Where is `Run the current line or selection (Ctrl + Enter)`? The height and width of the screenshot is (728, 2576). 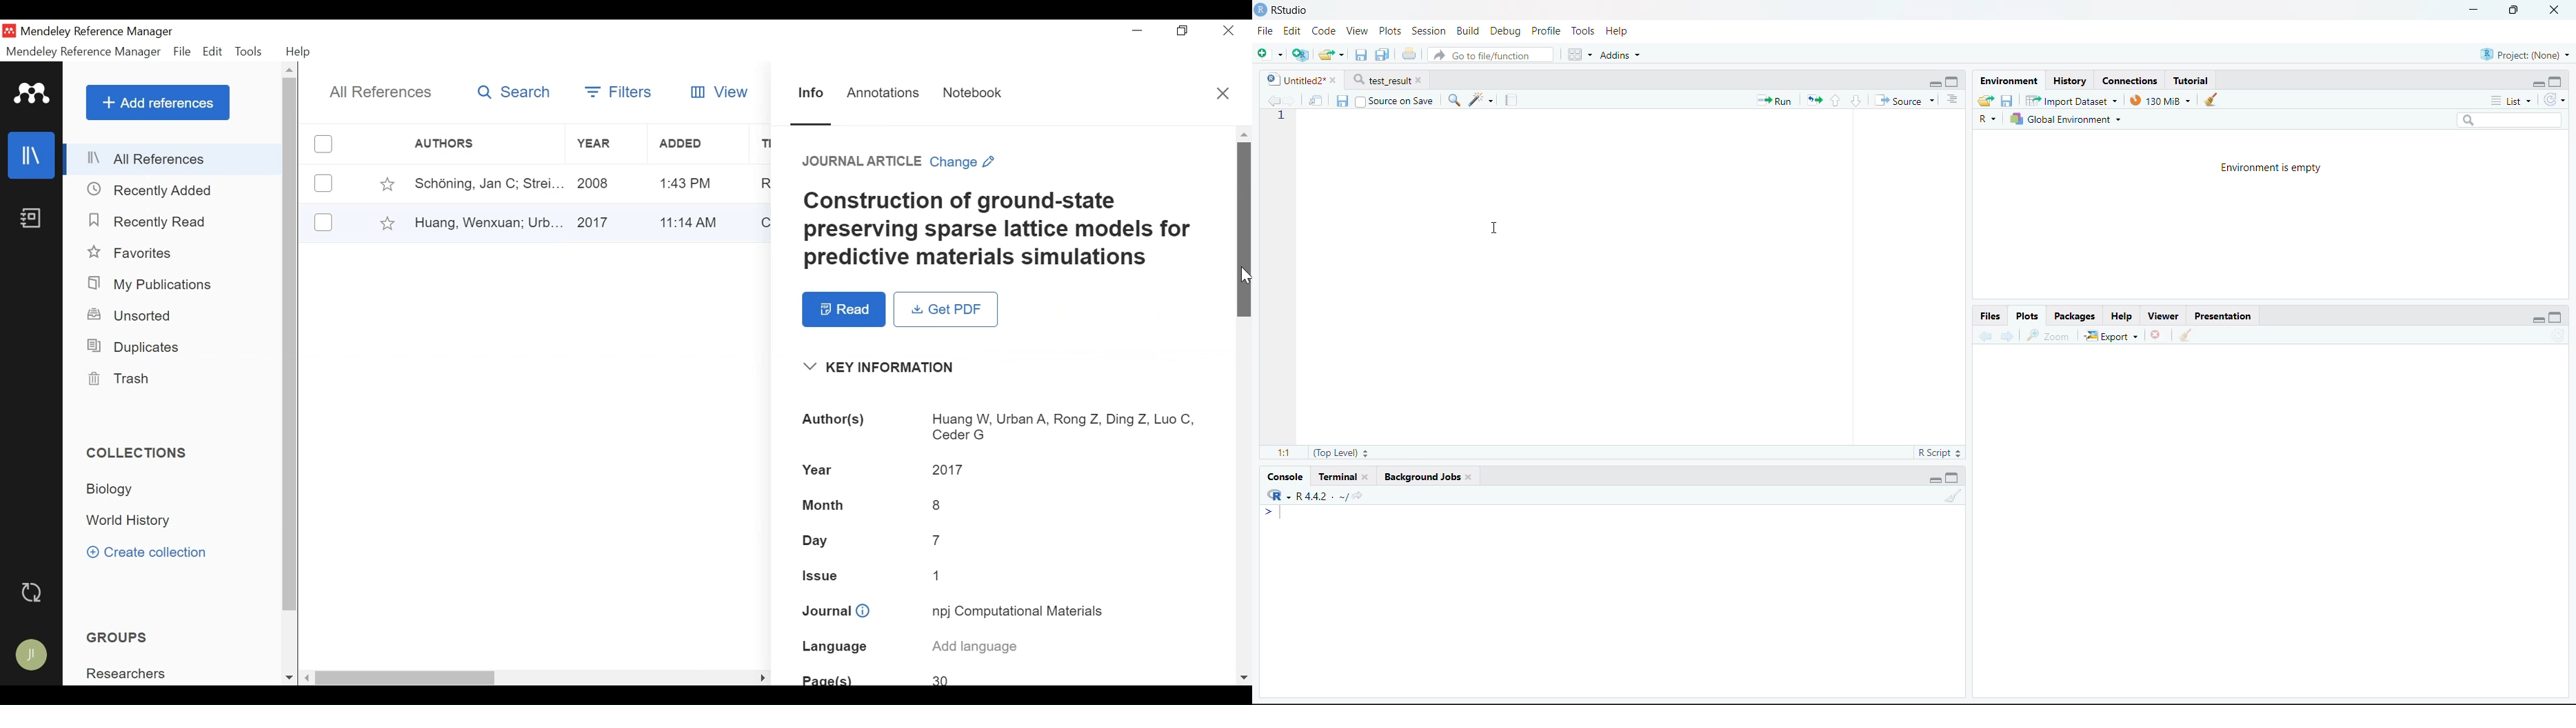 Run the current line or selection (Ctrl + Enter) is located at coordinates (1771, 101).